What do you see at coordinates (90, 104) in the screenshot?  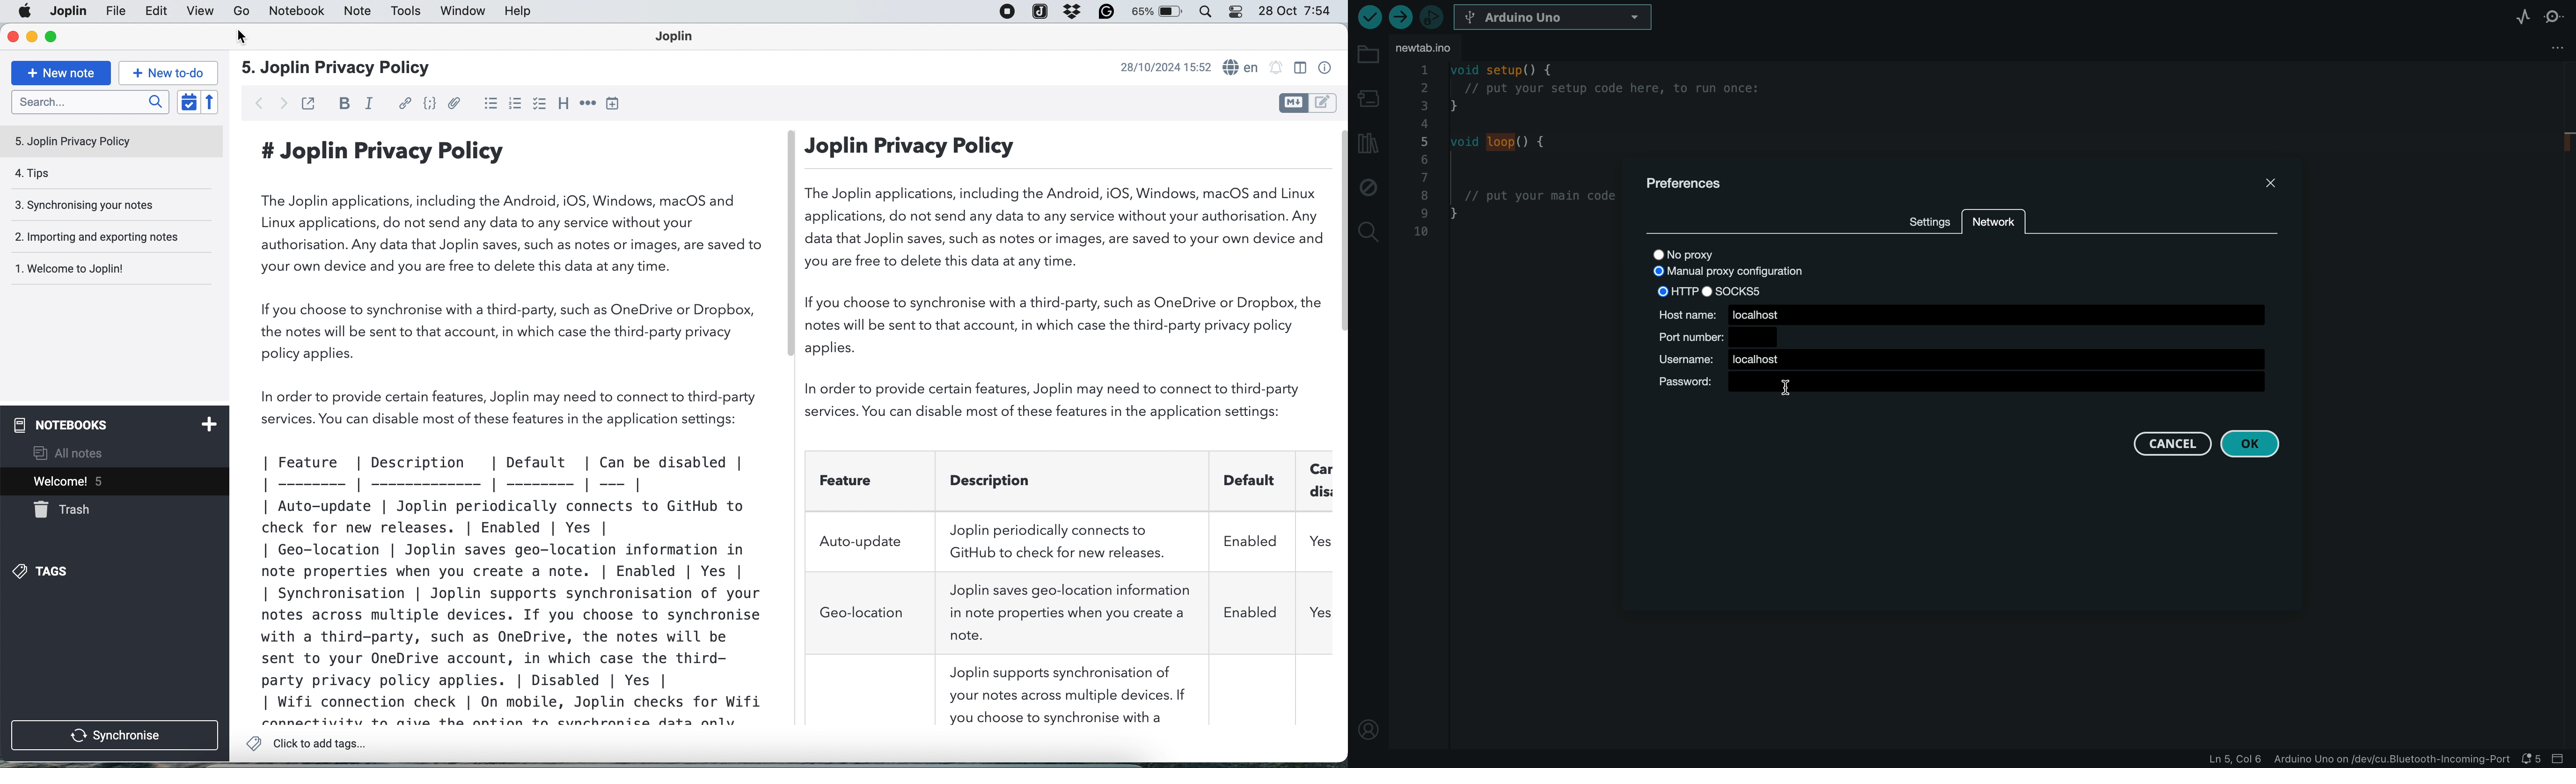 I see `search` at bounding box center [90, 104].